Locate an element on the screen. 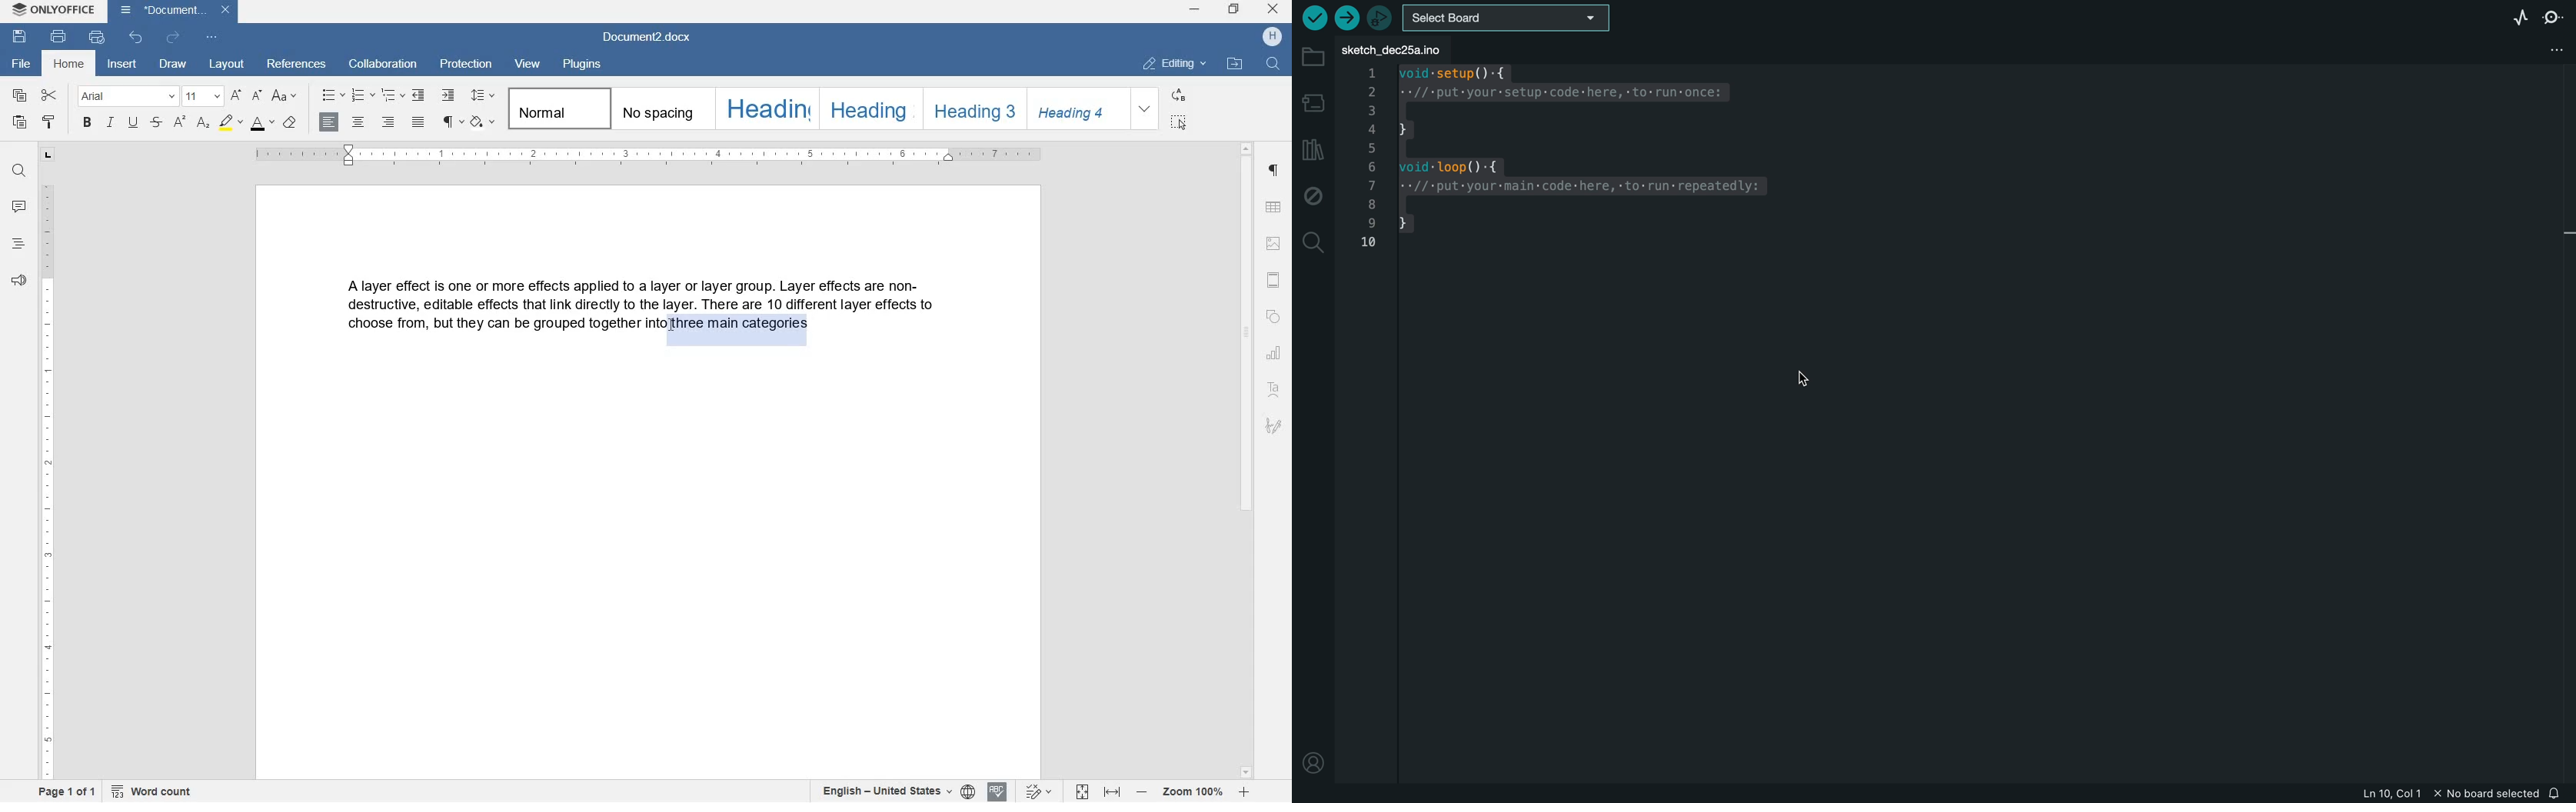 This screenshot has width=2576, height=812. superscript is located at coordinates (180, 124).